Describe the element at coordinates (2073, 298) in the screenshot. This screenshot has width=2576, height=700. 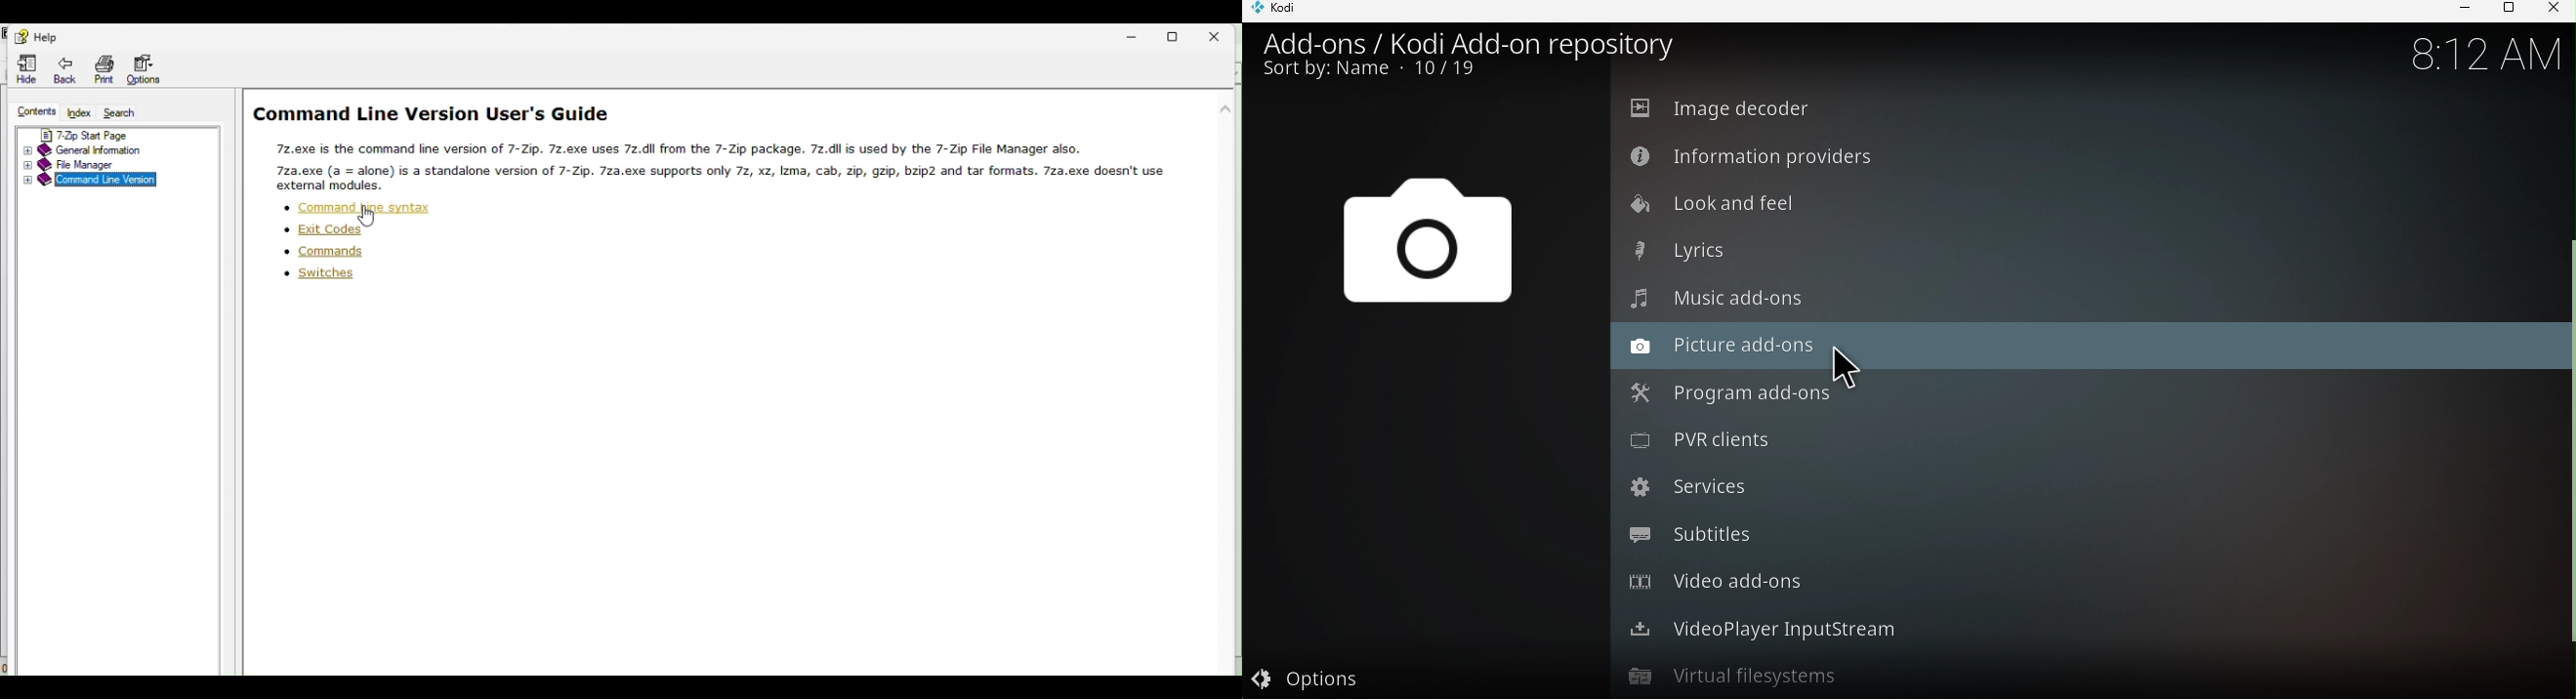
I see `Music add-ons` at that location.